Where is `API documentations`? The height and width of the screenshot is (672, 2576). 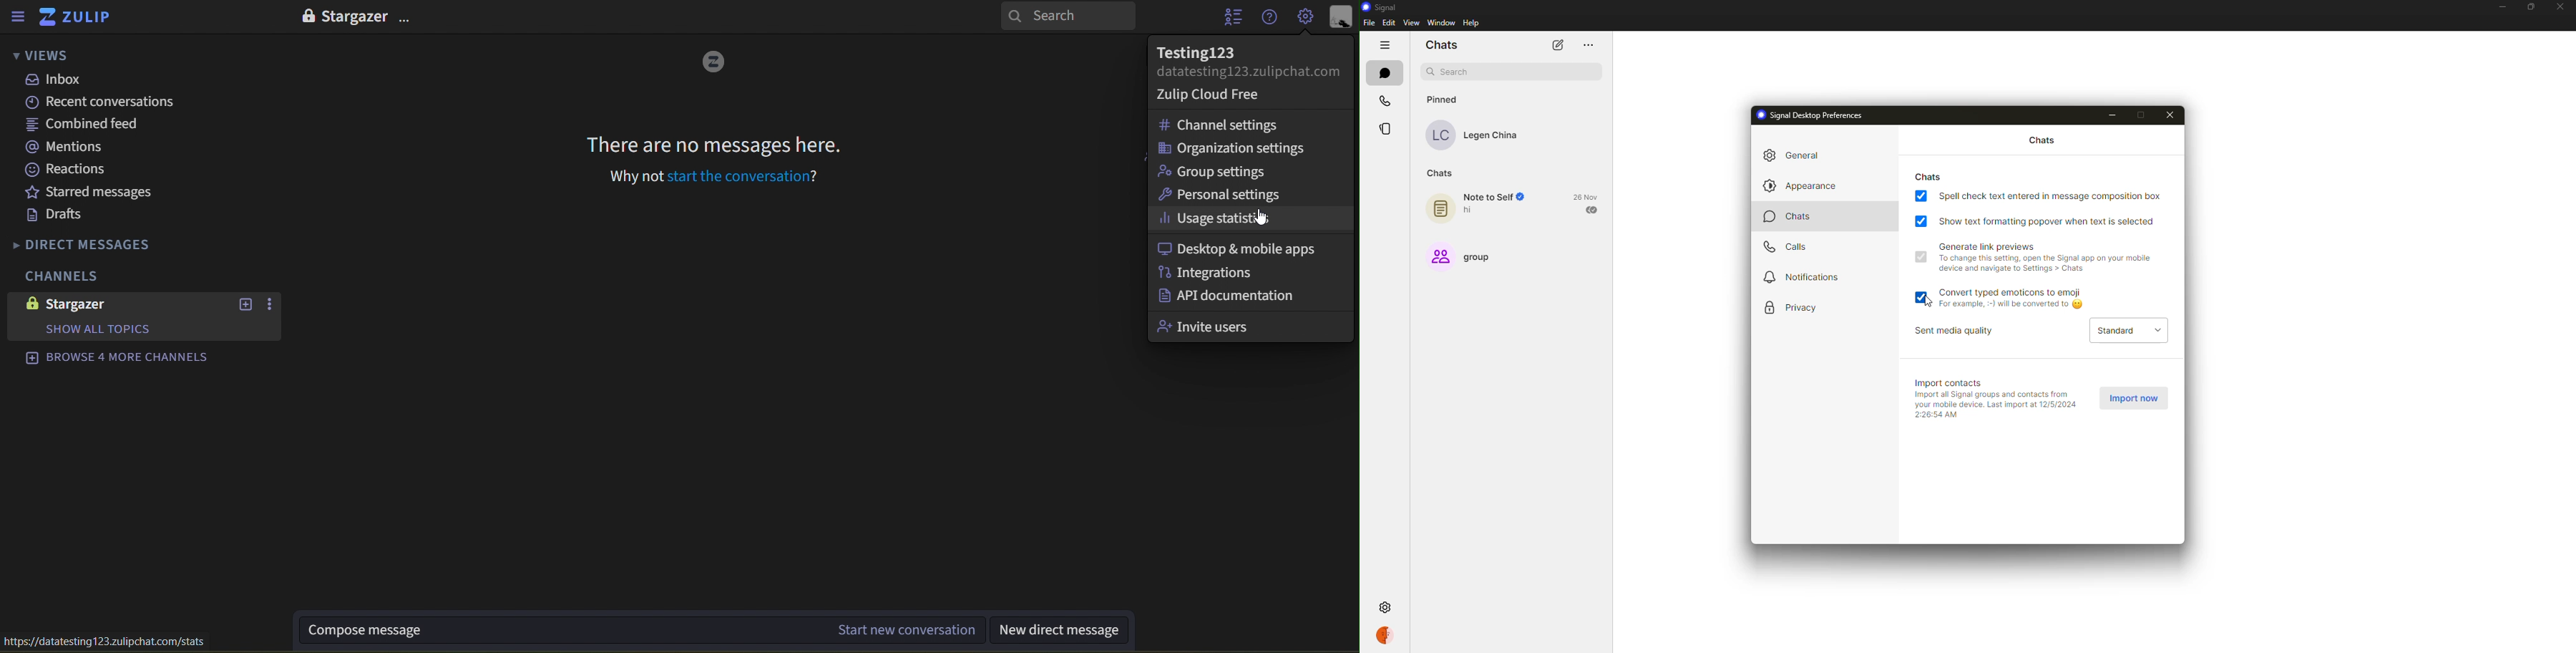 API documentations is located at coordinates (1227, 295).